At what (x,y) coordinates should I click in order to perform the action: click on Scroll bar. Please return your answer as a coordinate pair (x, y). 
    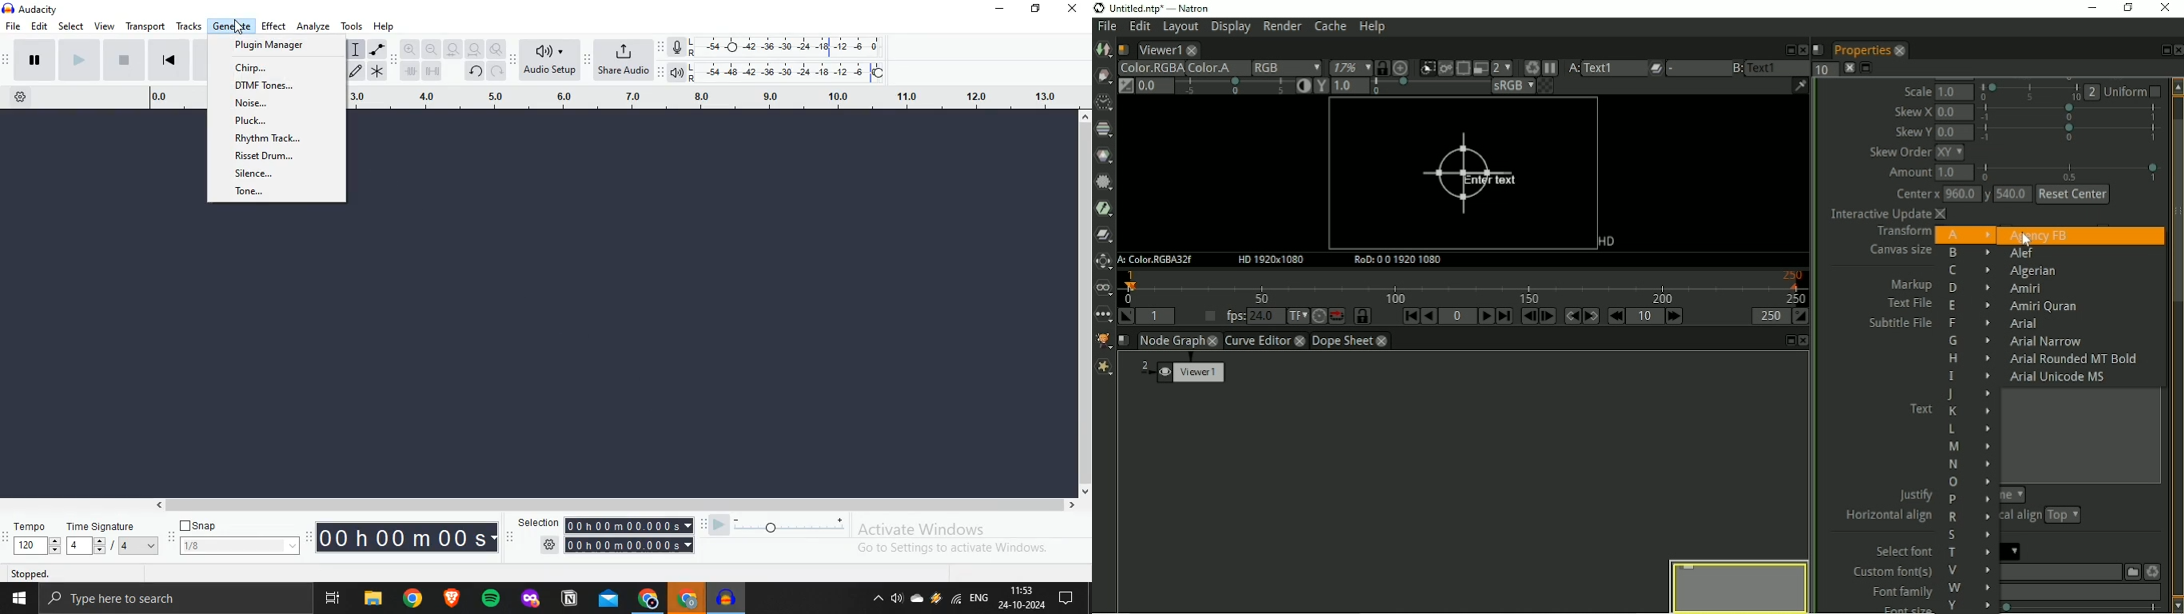
    Looking at the image, I should click on (1085, 309).